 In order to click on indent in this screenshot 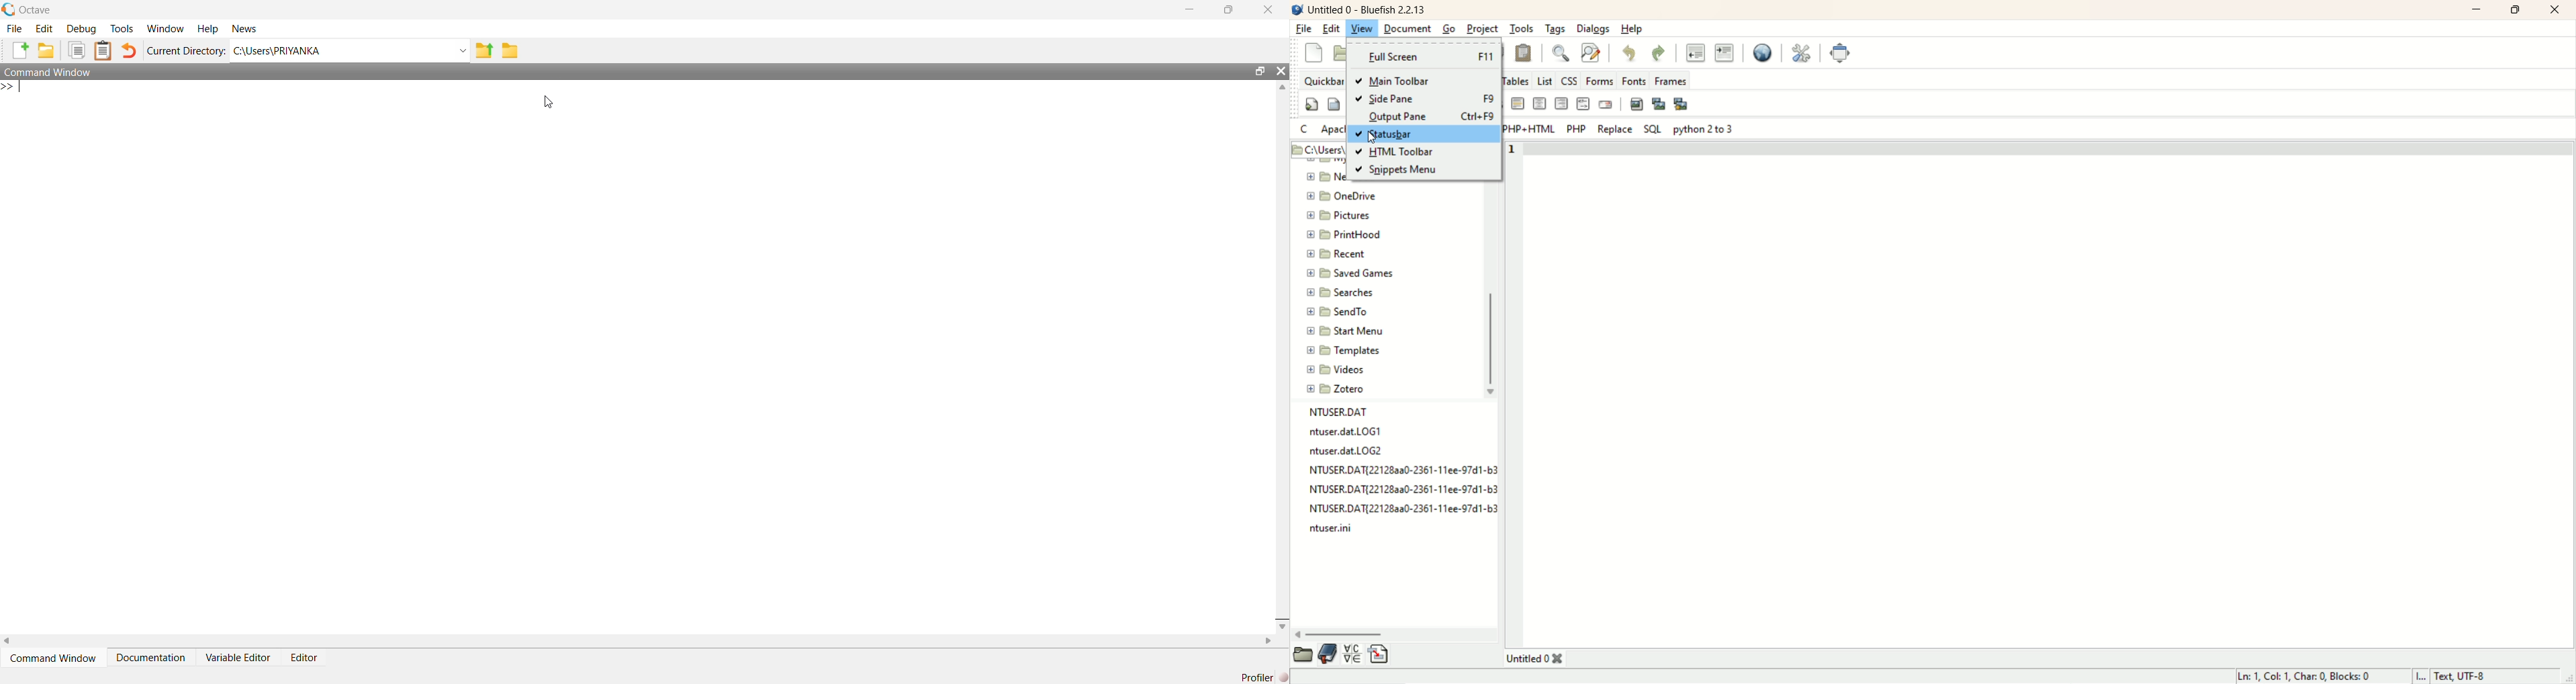, I will do `click(1724, 54)`.